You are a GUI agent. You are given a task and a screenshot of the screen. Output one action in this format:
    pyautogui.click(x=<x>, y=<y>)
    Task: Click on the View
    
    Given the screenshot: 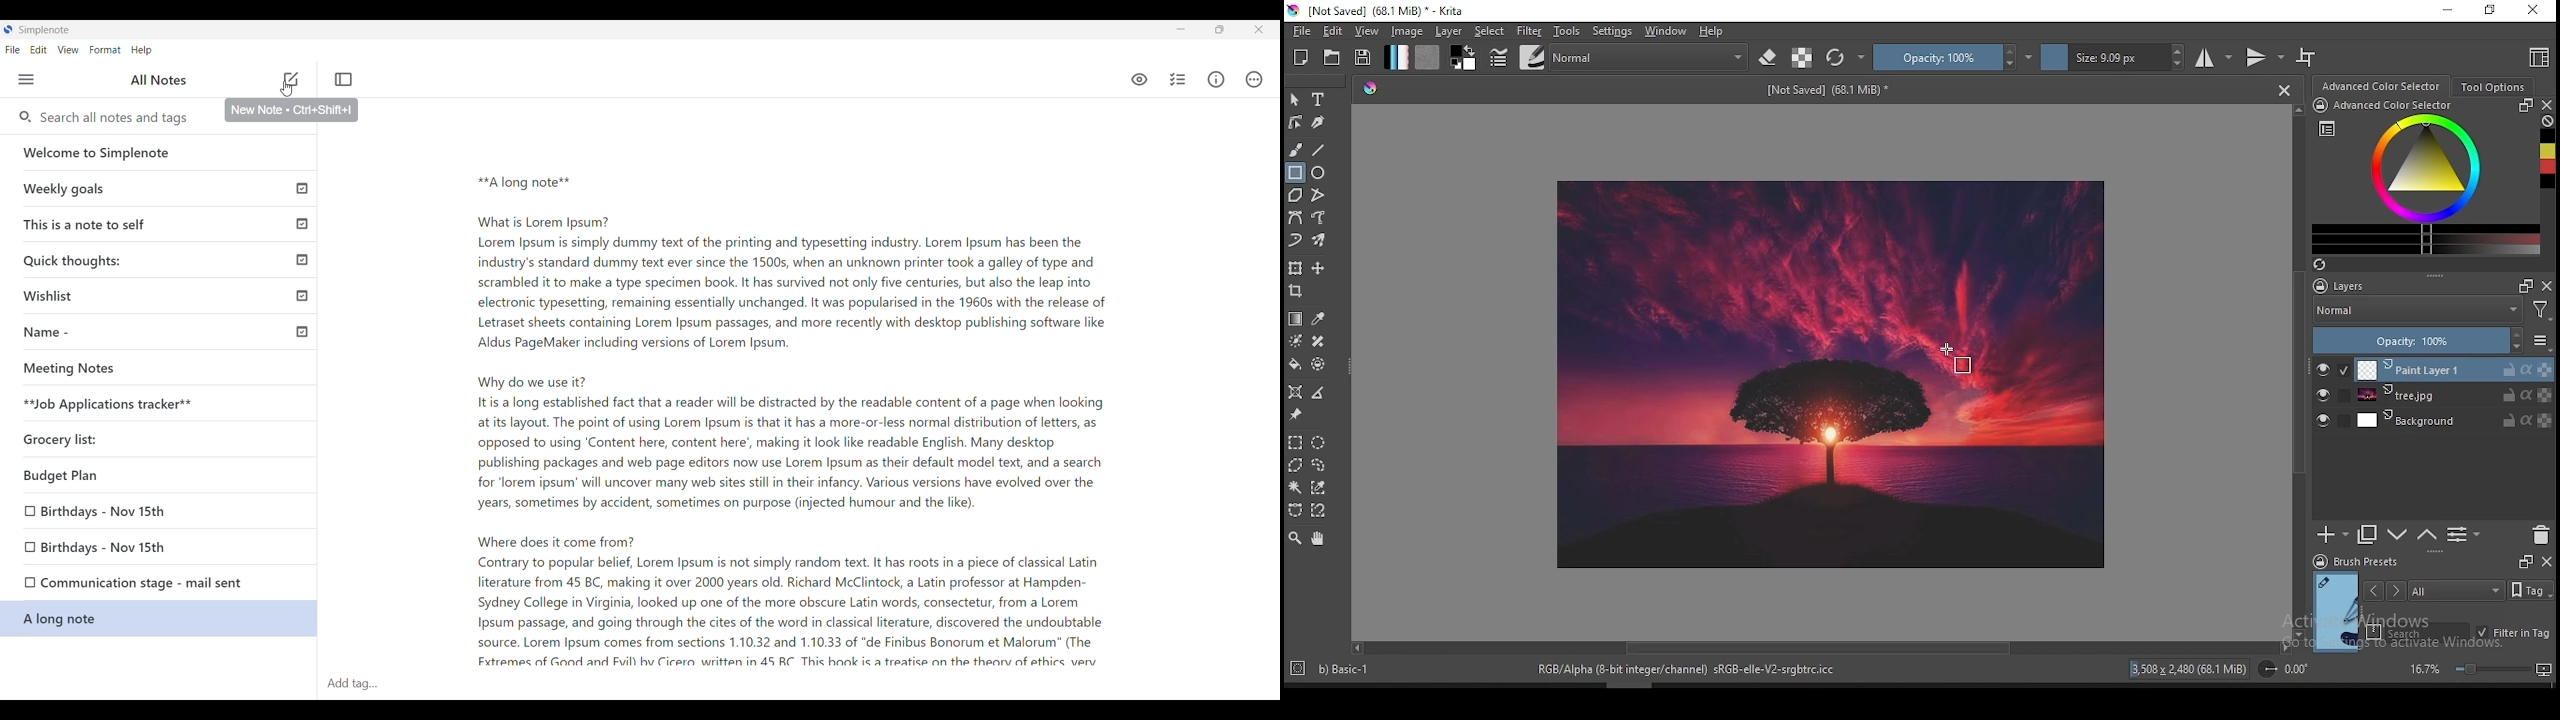 What is the action you would take?
    pyautogui.click(x=69, y=50)
    